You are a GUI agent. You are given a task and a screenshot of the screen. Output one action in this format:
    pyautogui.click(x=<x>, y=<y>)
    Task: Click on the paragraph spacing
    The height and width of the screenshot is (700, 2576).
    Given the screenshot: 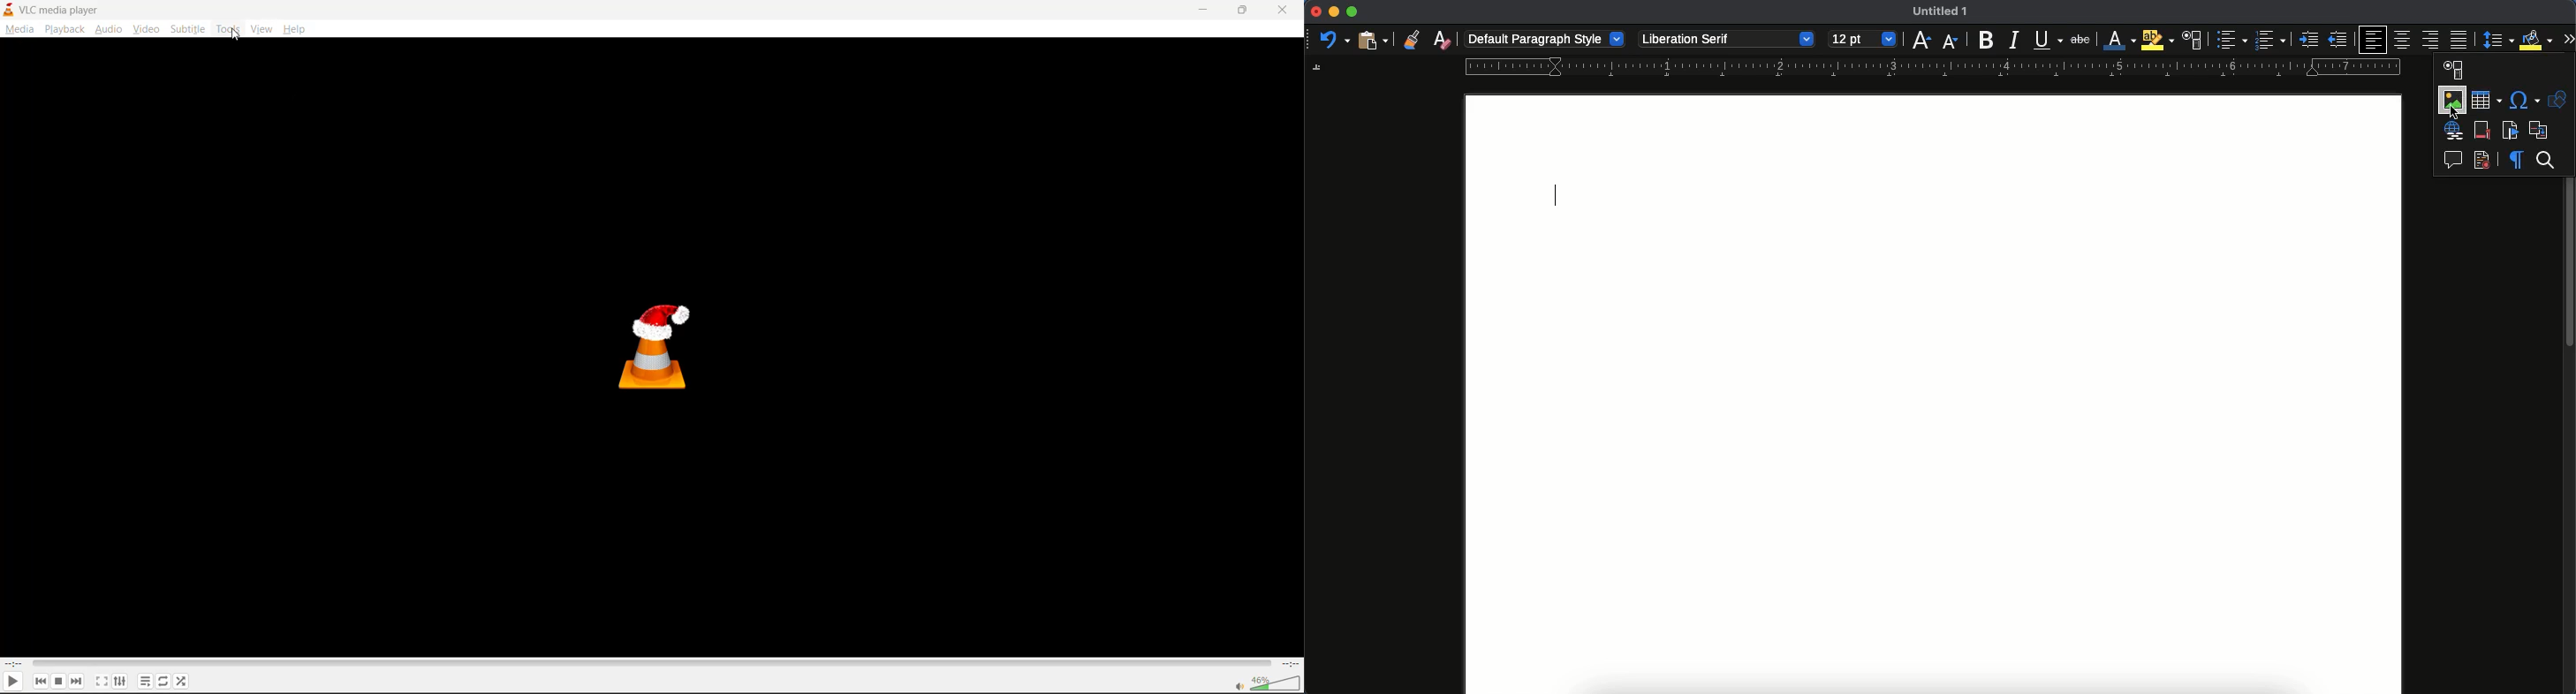 What is the action you would take?
    pyautogui.click(x=2495, y=40)
    